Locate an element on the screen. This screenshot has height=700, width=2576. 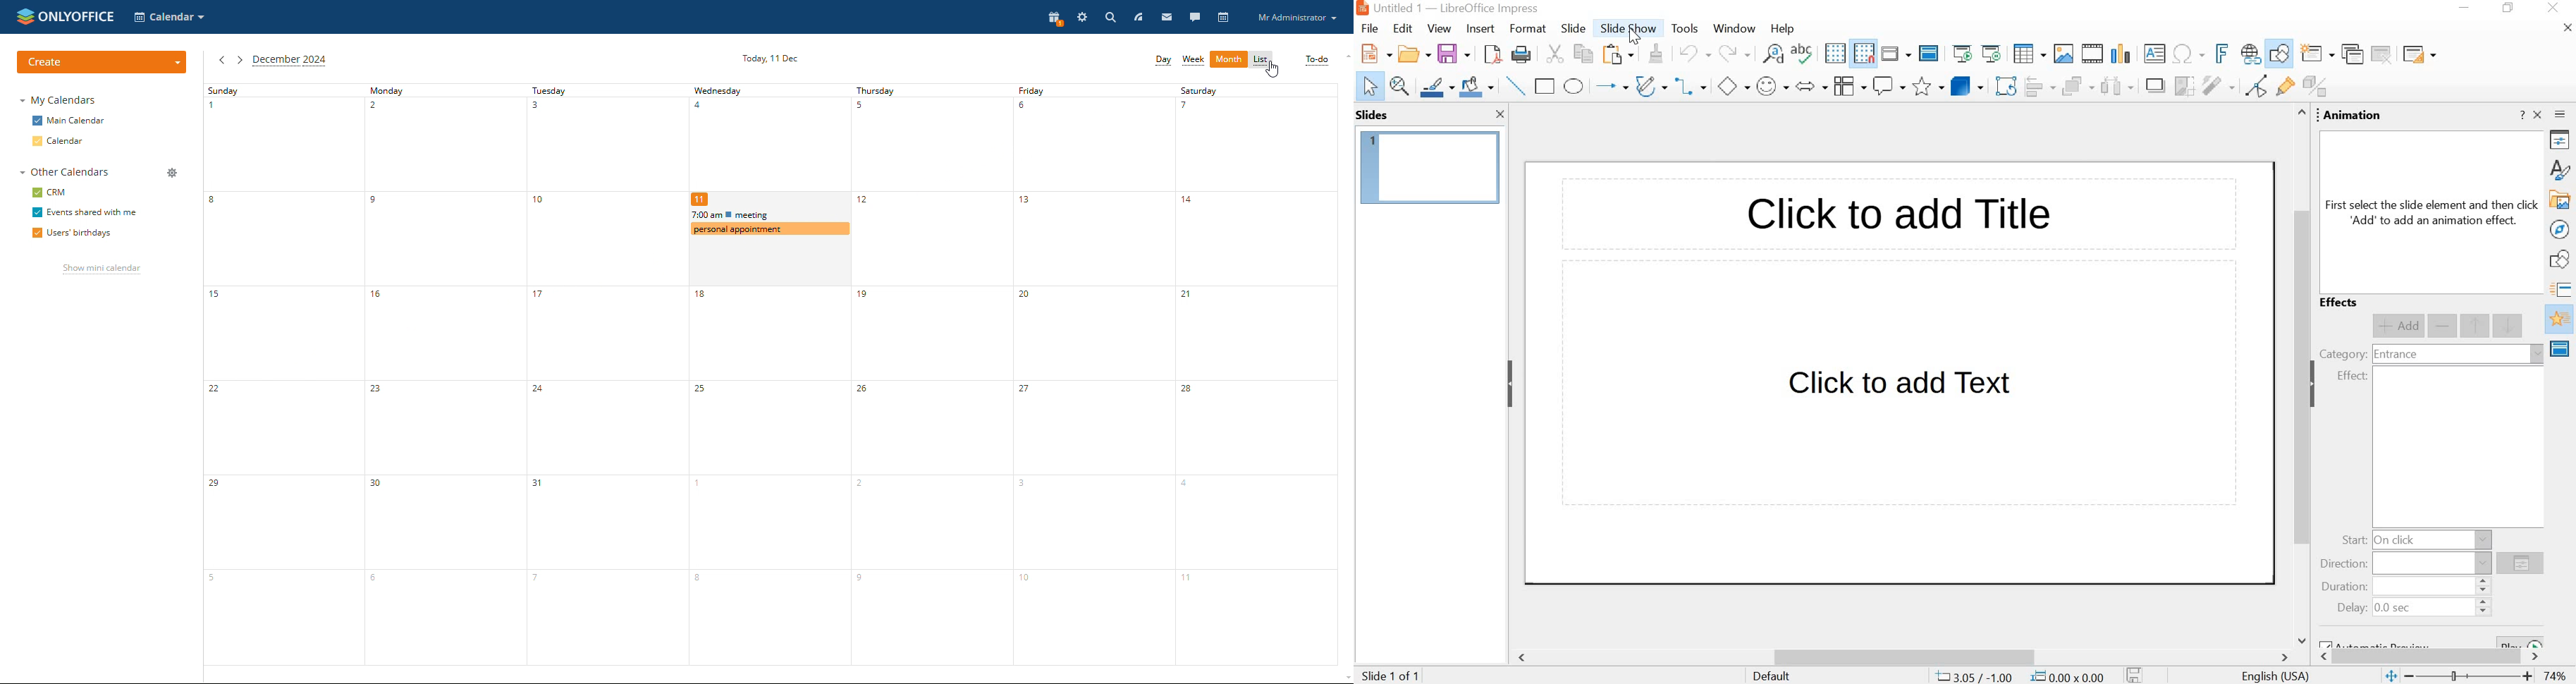
export as pdf is located at coordinates (1490, 55).